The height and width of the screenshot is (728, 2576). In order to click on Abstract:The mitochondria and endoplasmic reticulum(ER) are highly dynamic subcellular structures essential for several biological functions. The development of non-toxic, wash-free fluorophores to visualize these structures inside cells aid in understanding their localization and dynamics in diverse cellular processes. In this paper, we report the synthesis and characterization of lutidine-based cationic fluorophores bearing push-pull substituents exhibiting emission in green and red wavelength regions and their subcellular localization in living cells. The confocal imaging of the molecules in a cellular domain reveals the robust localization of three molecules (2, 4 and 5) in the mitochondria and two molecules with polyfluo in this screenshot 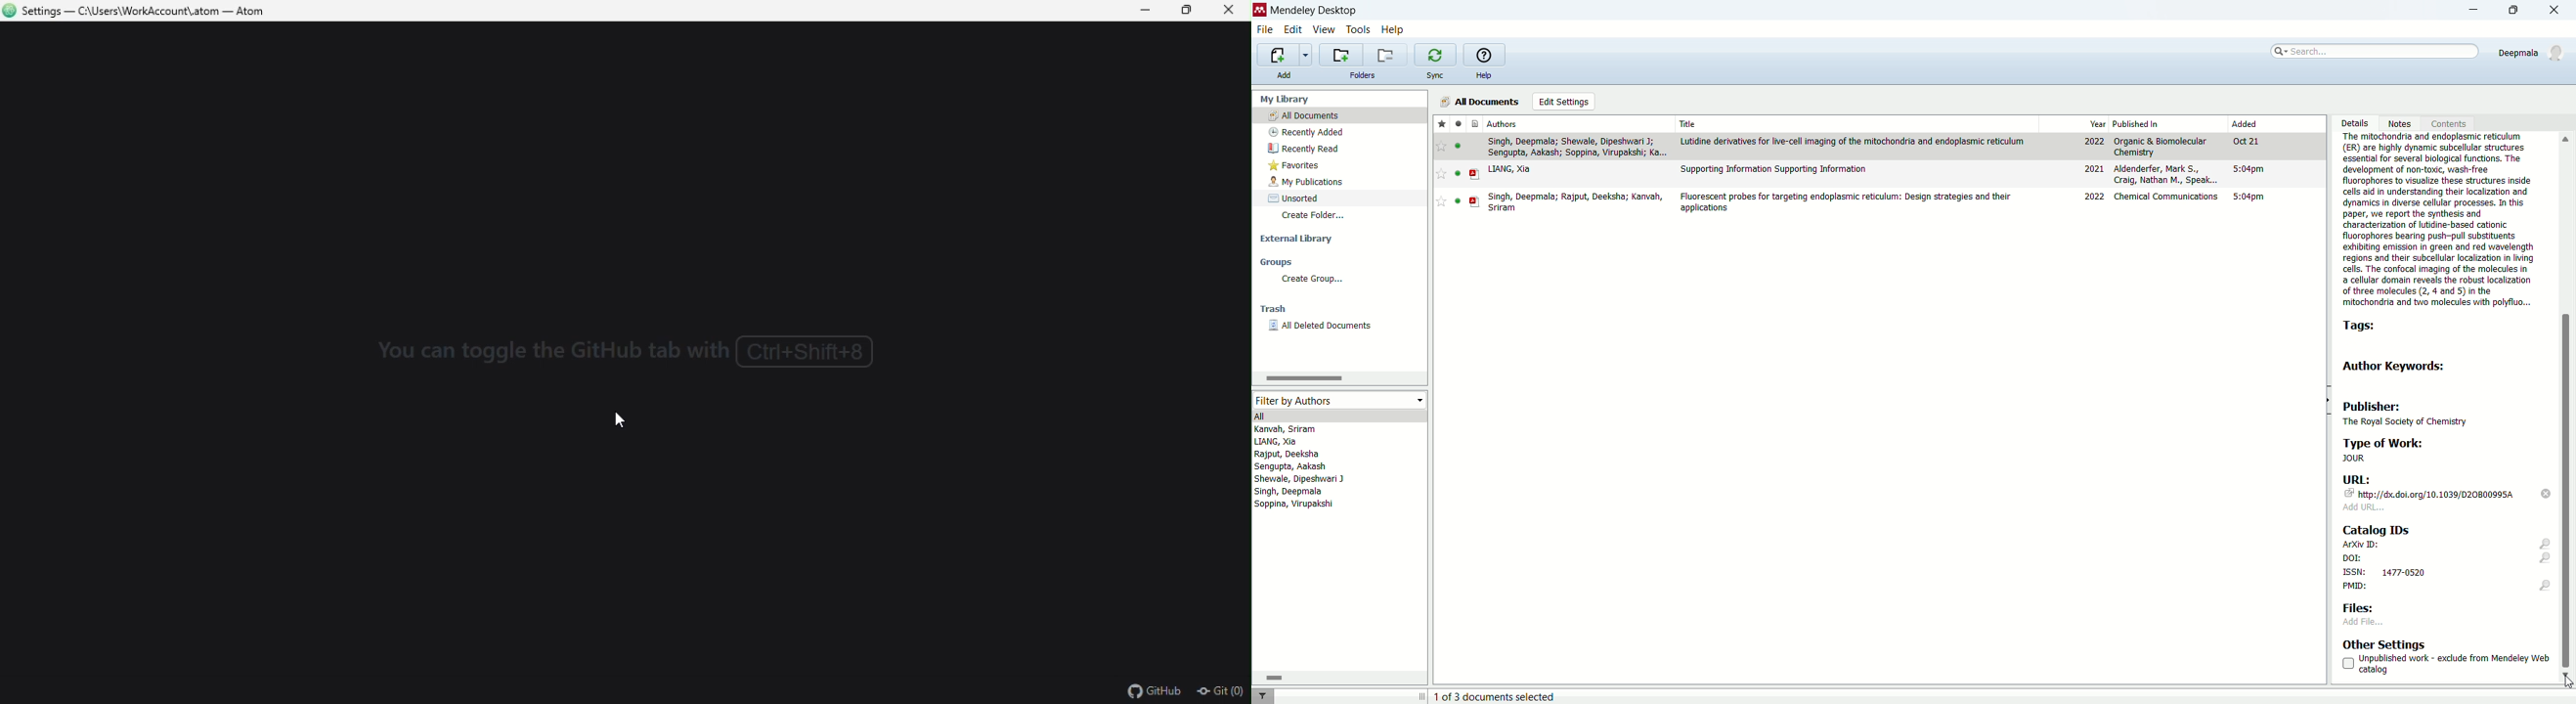, I will do `click(2438, 221)`.